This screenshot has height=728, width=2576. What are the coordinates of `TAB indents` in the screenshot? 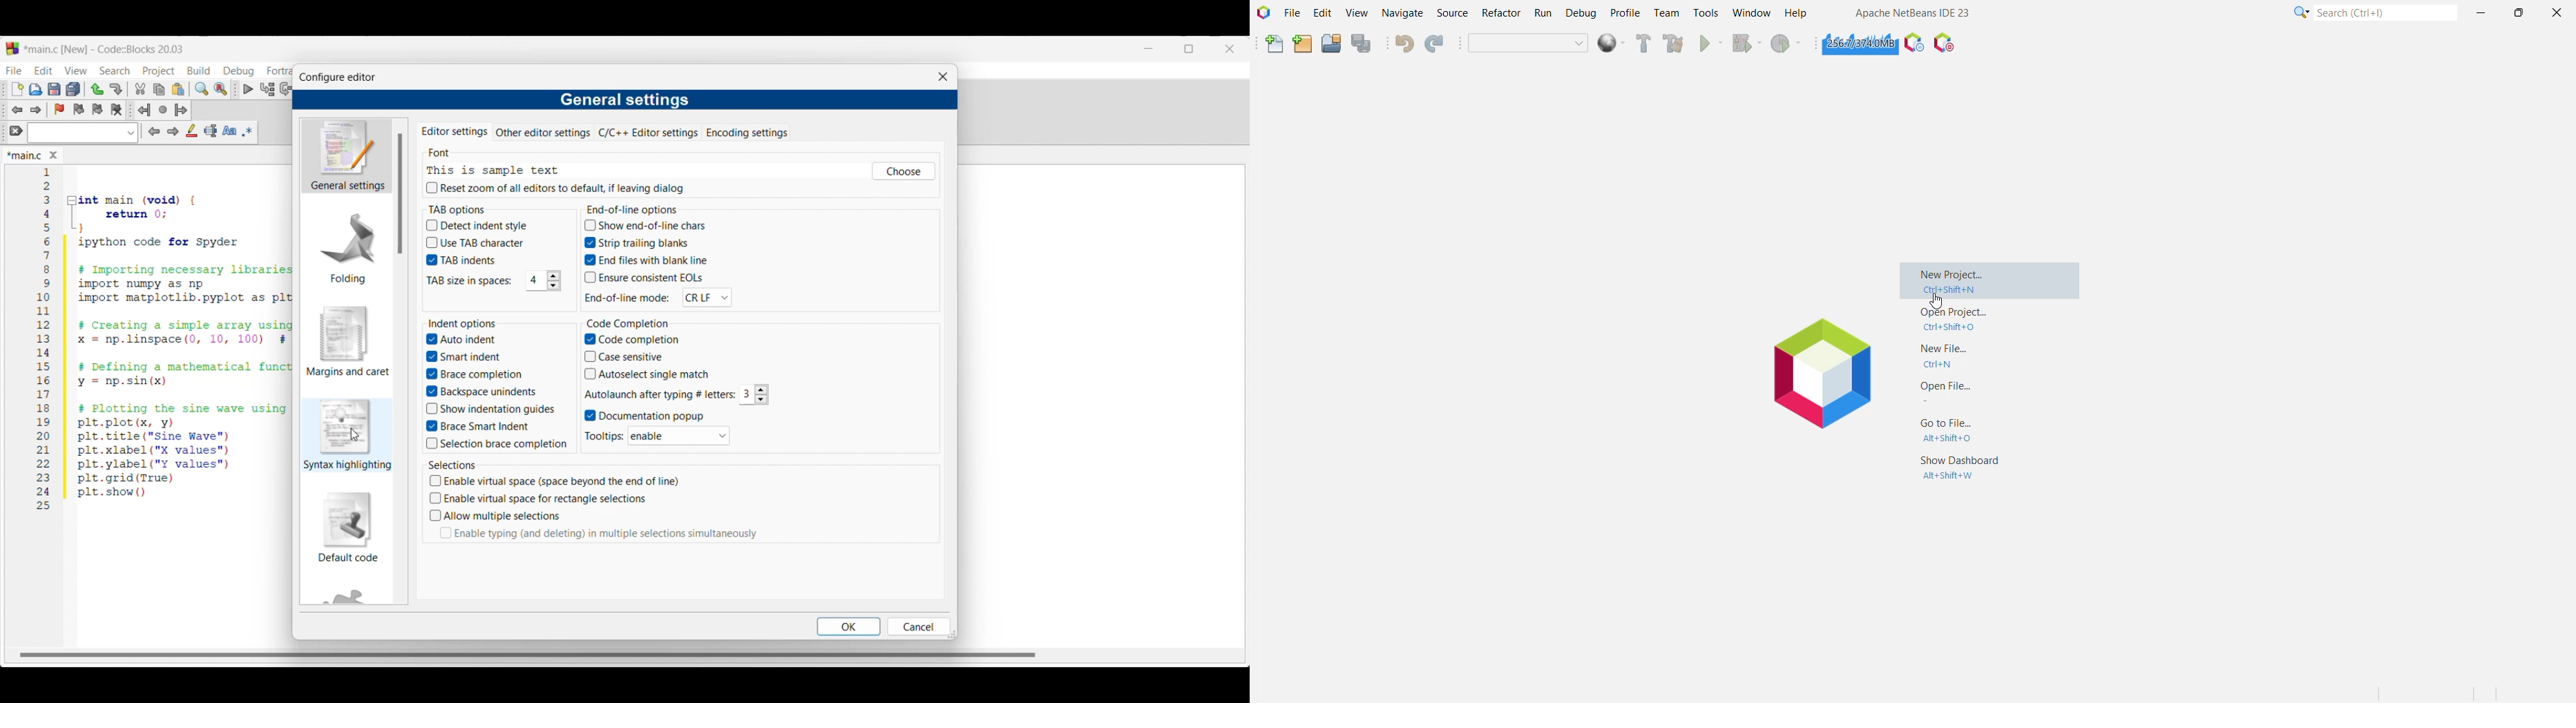 It's located at (467, 260).